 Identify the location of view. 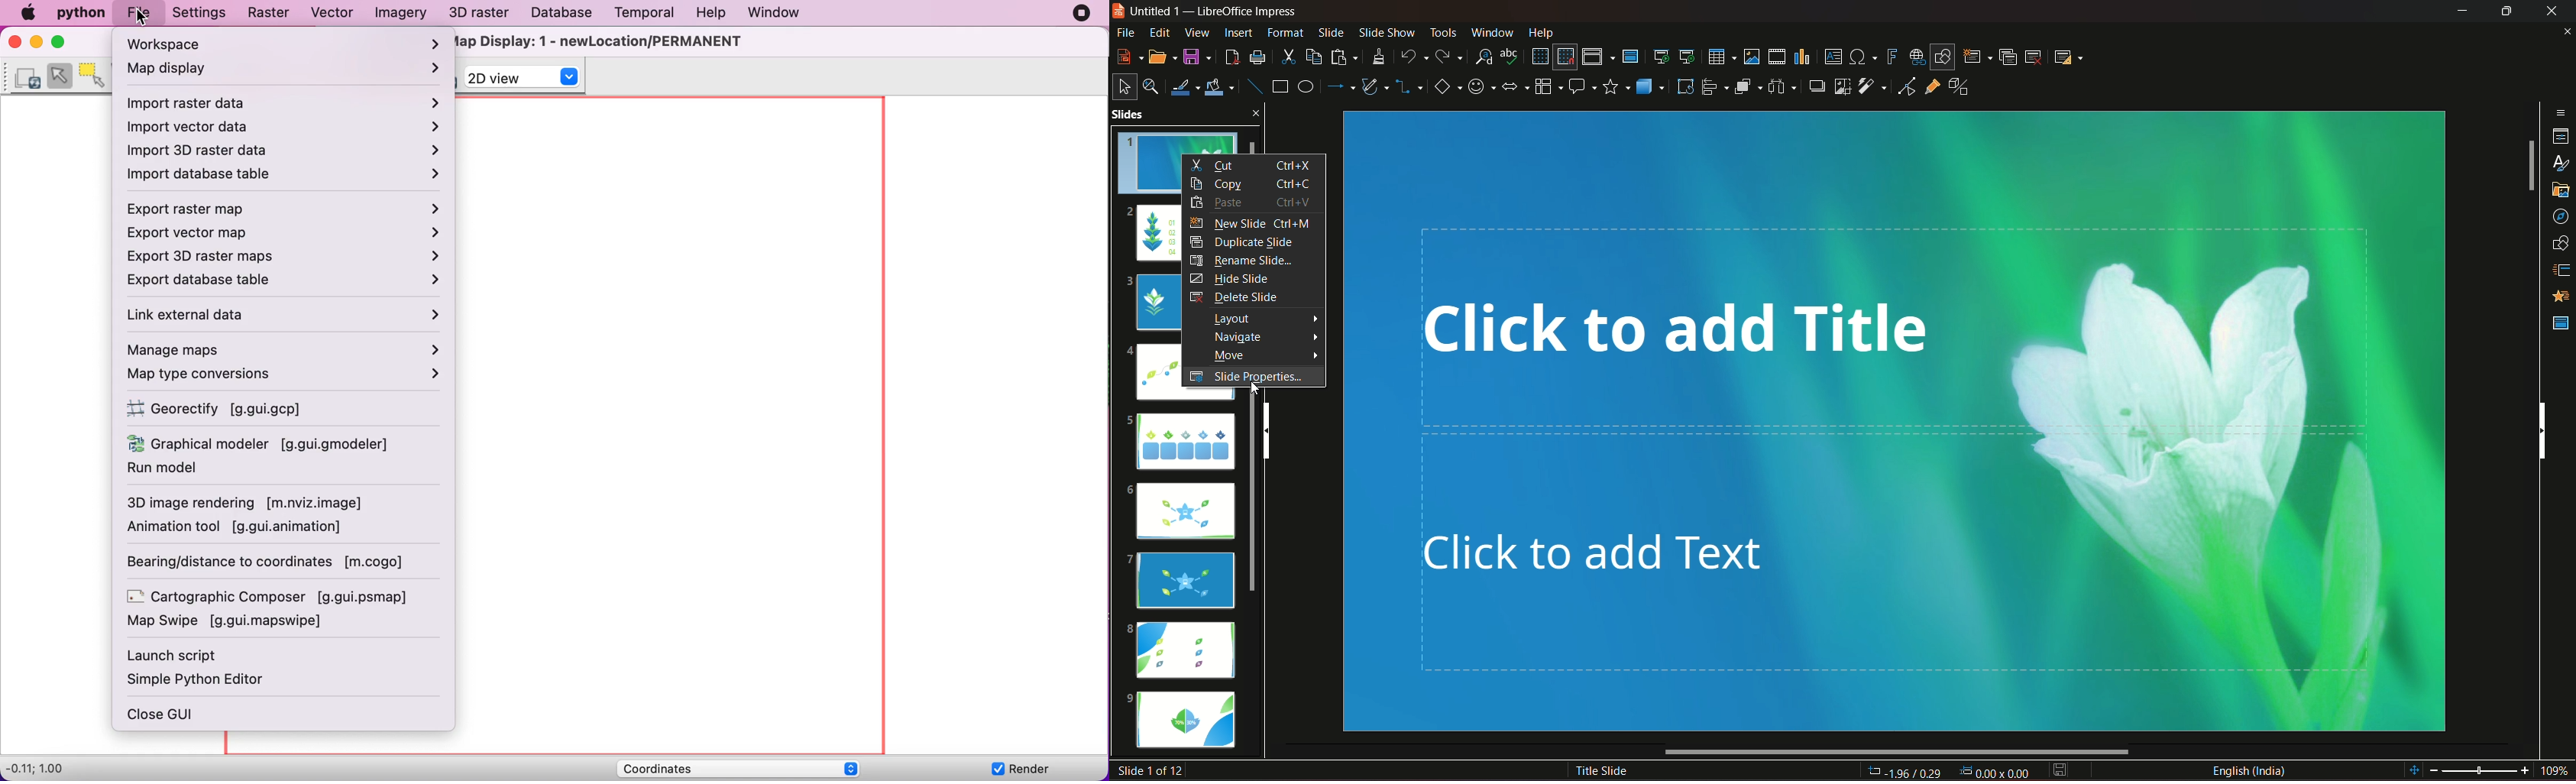
(1195, 33).